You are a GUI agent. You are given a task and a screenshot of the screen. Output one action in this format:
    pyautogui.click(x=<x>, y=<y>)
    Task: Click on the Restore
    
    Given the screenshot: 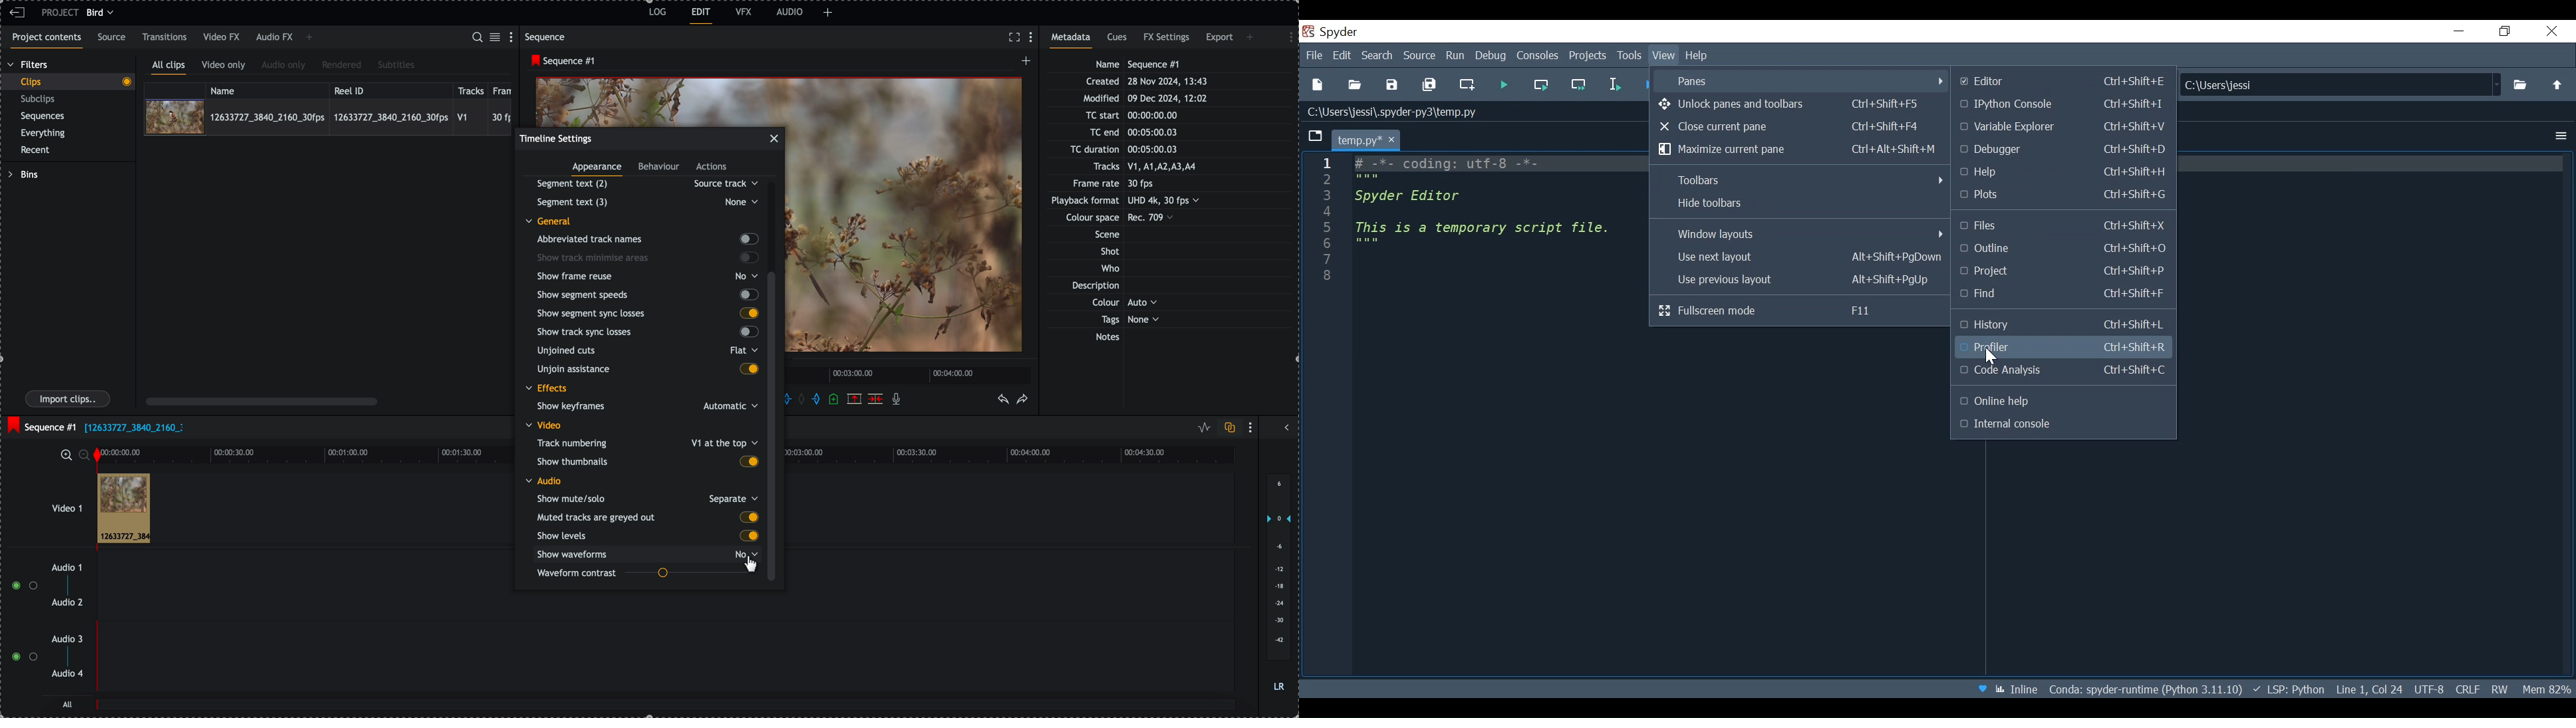 What is the action you would take?
    pyautogui.click(x=2504, y=32)
    